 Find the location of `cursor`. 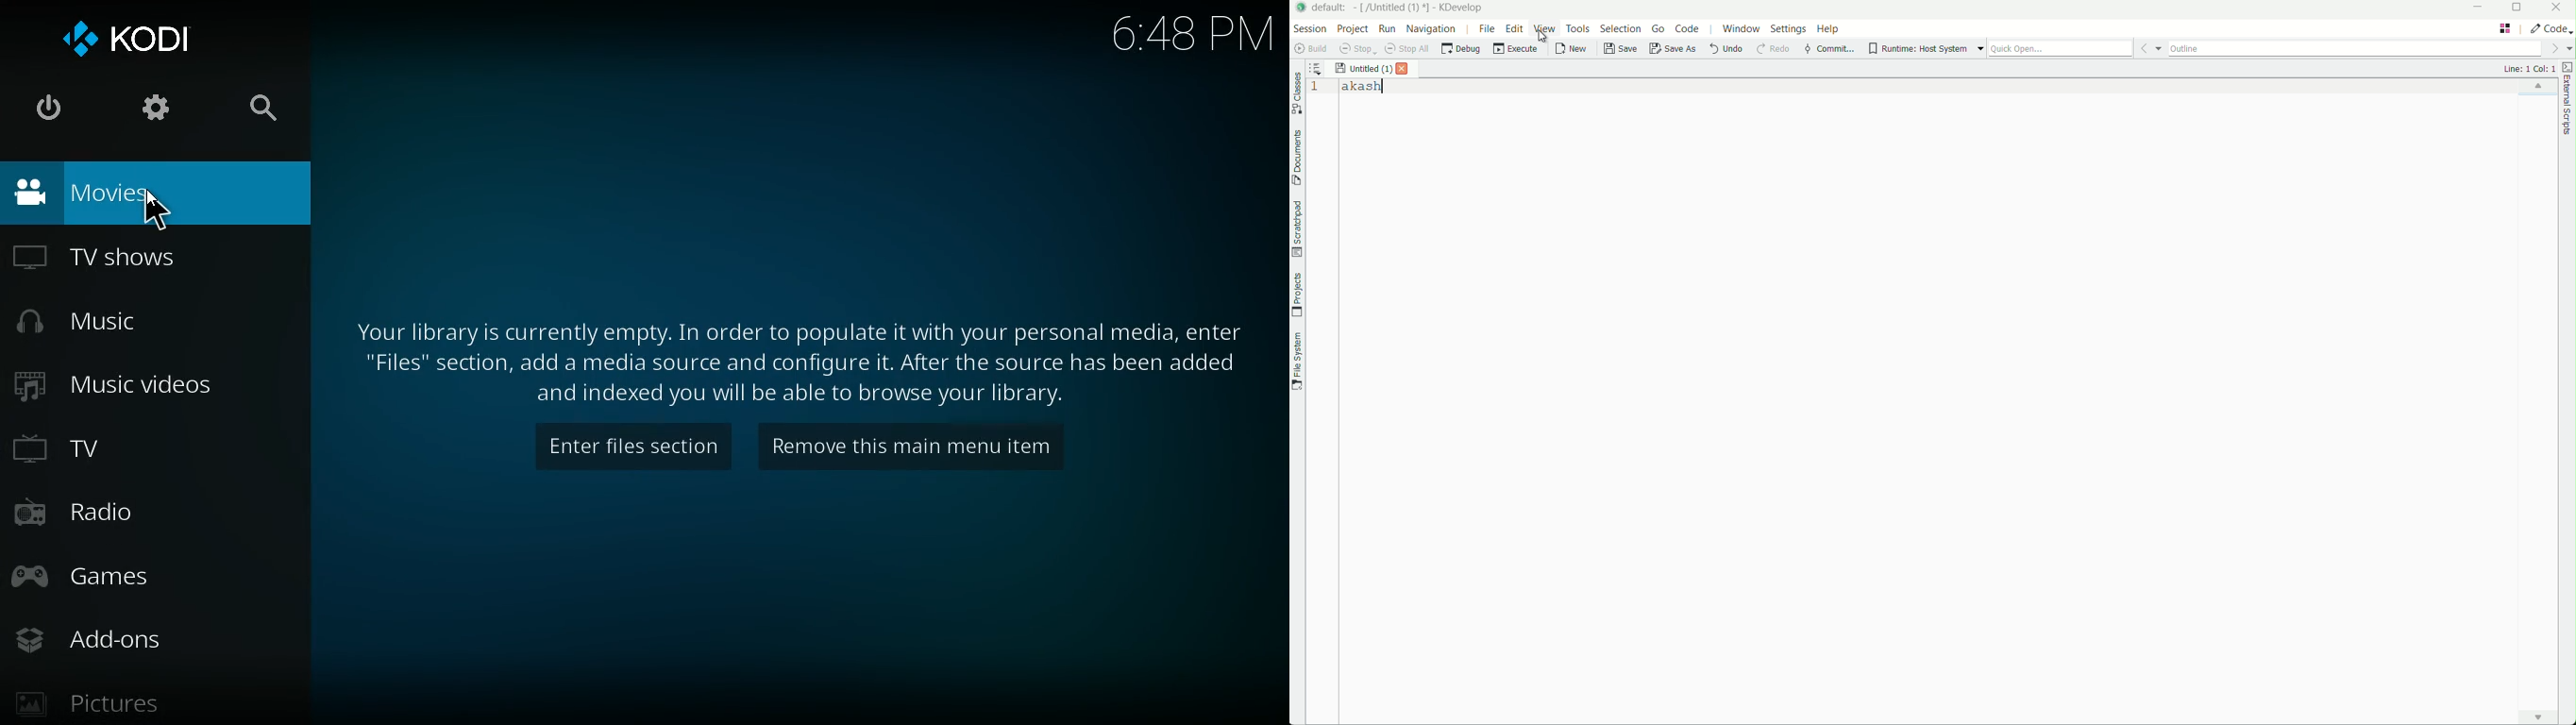

cursor is located at coordinates (157, 211).